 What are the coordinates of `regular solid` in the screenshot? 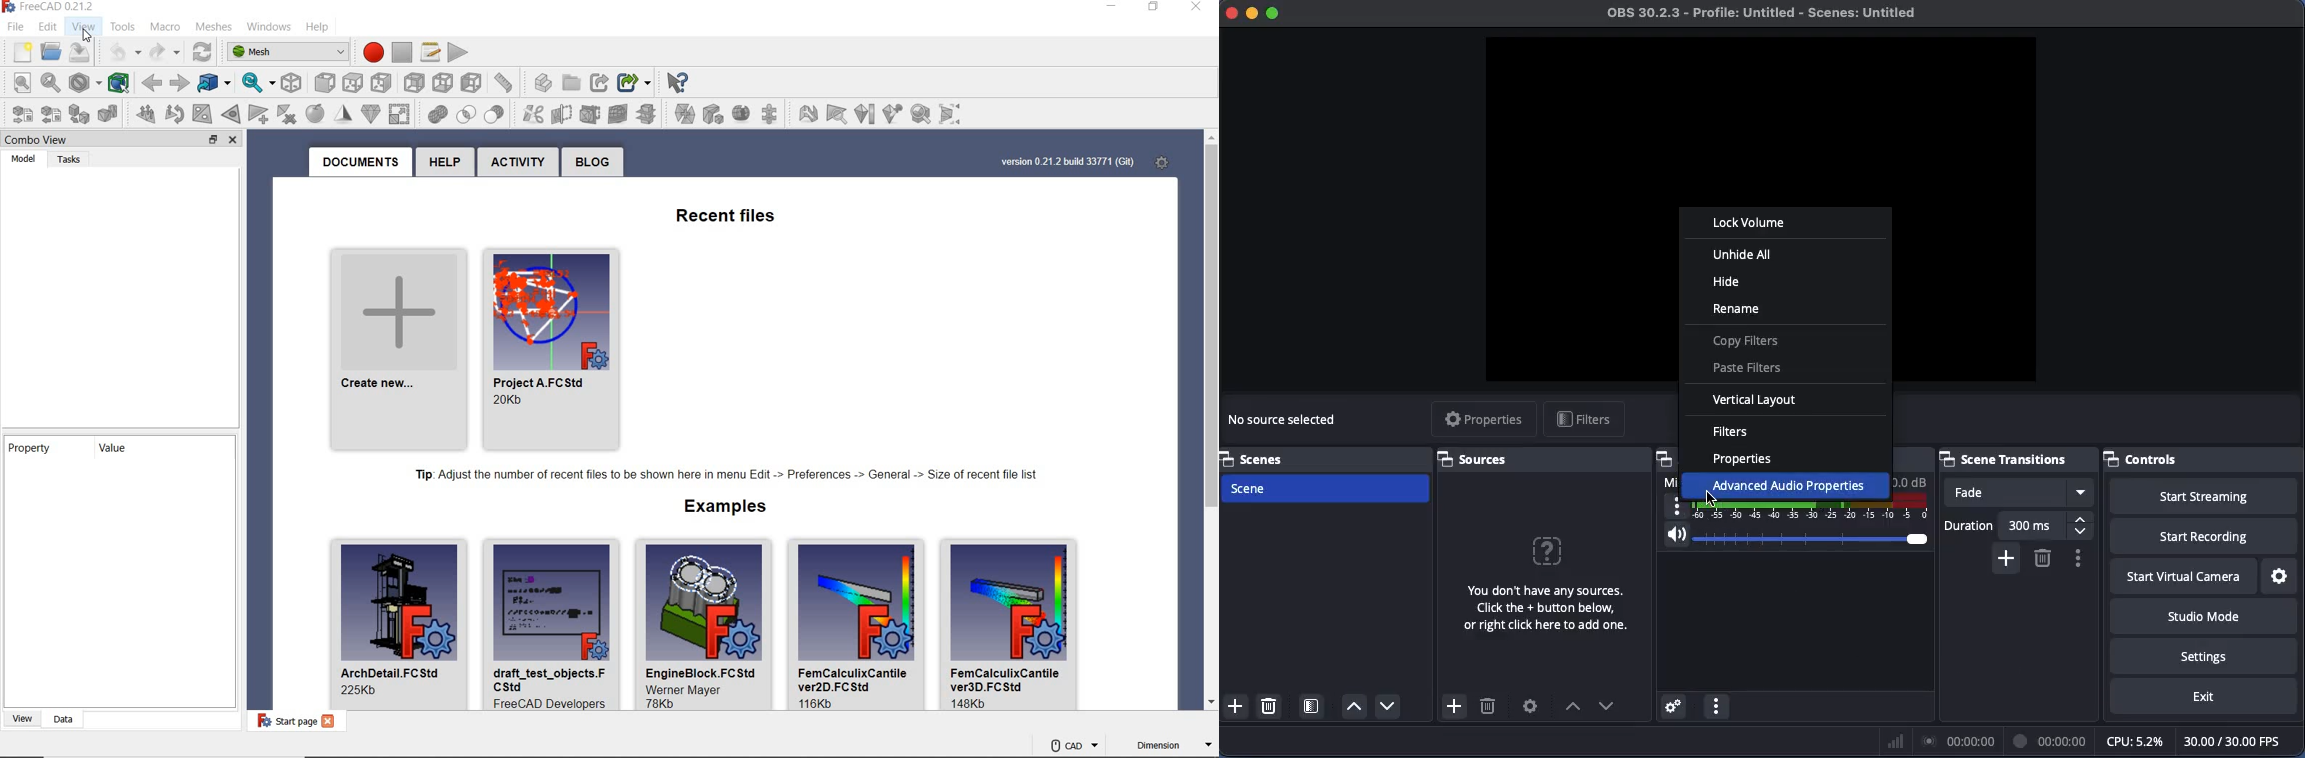 It's located at (105, 113).